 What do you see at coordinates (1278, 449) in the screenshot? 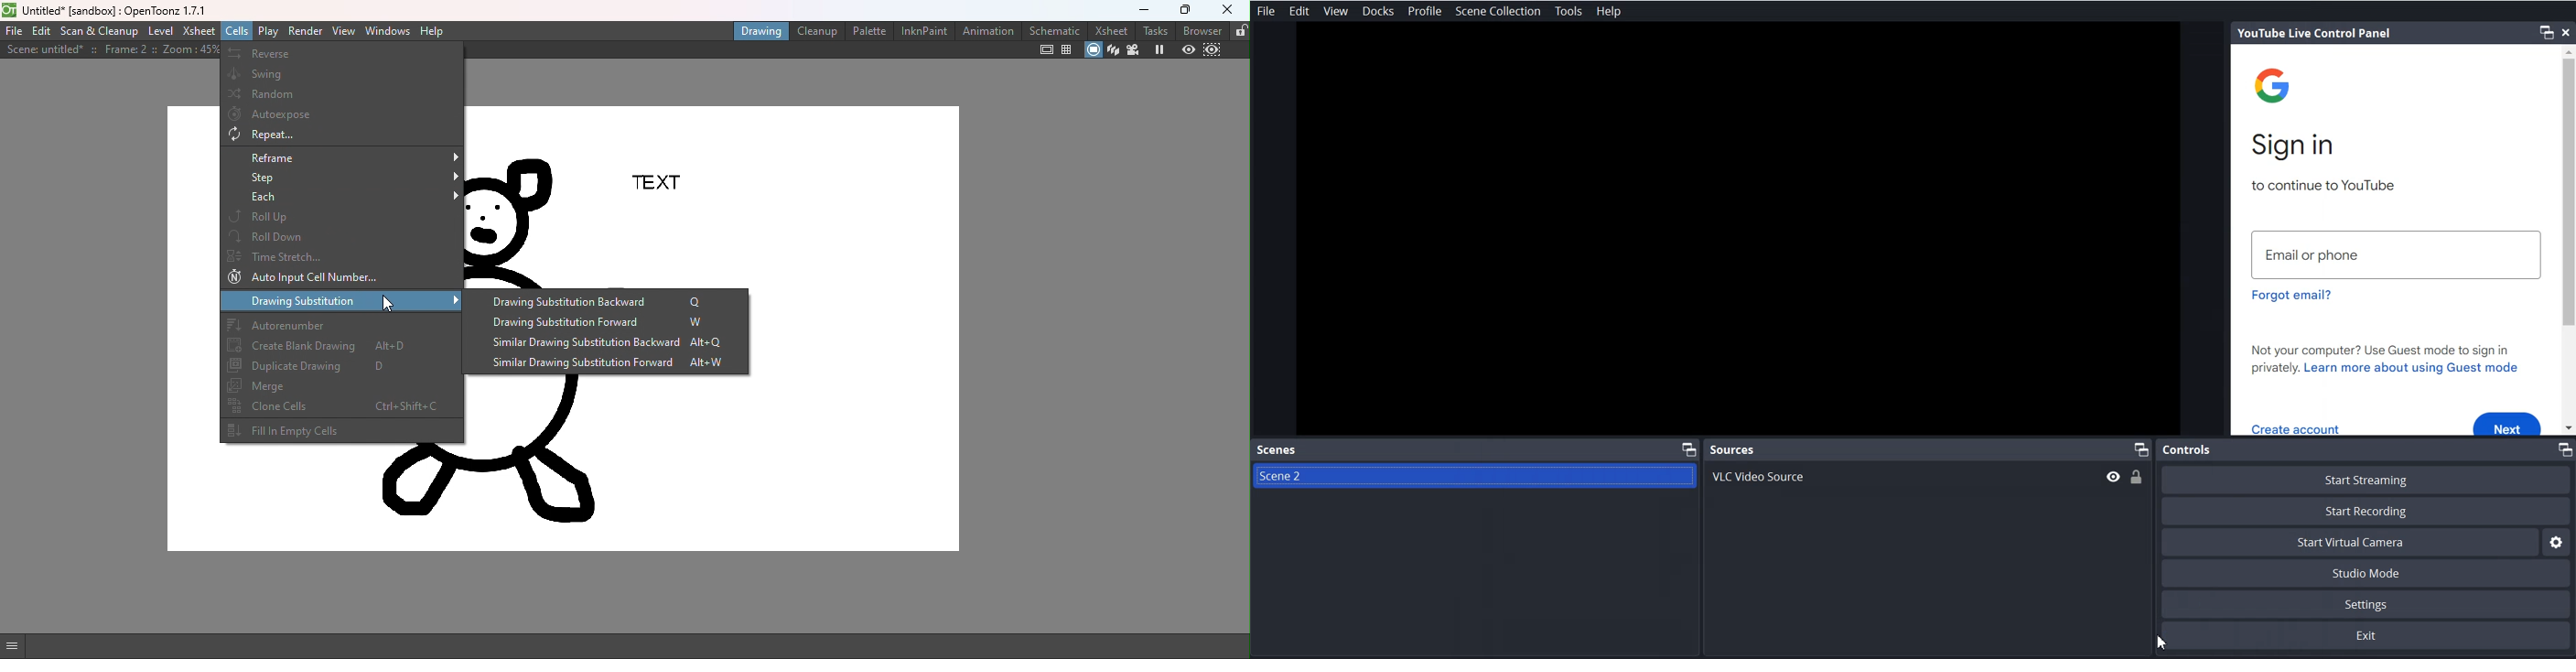
I see `Scenes` at bounding box center [1278, 449].